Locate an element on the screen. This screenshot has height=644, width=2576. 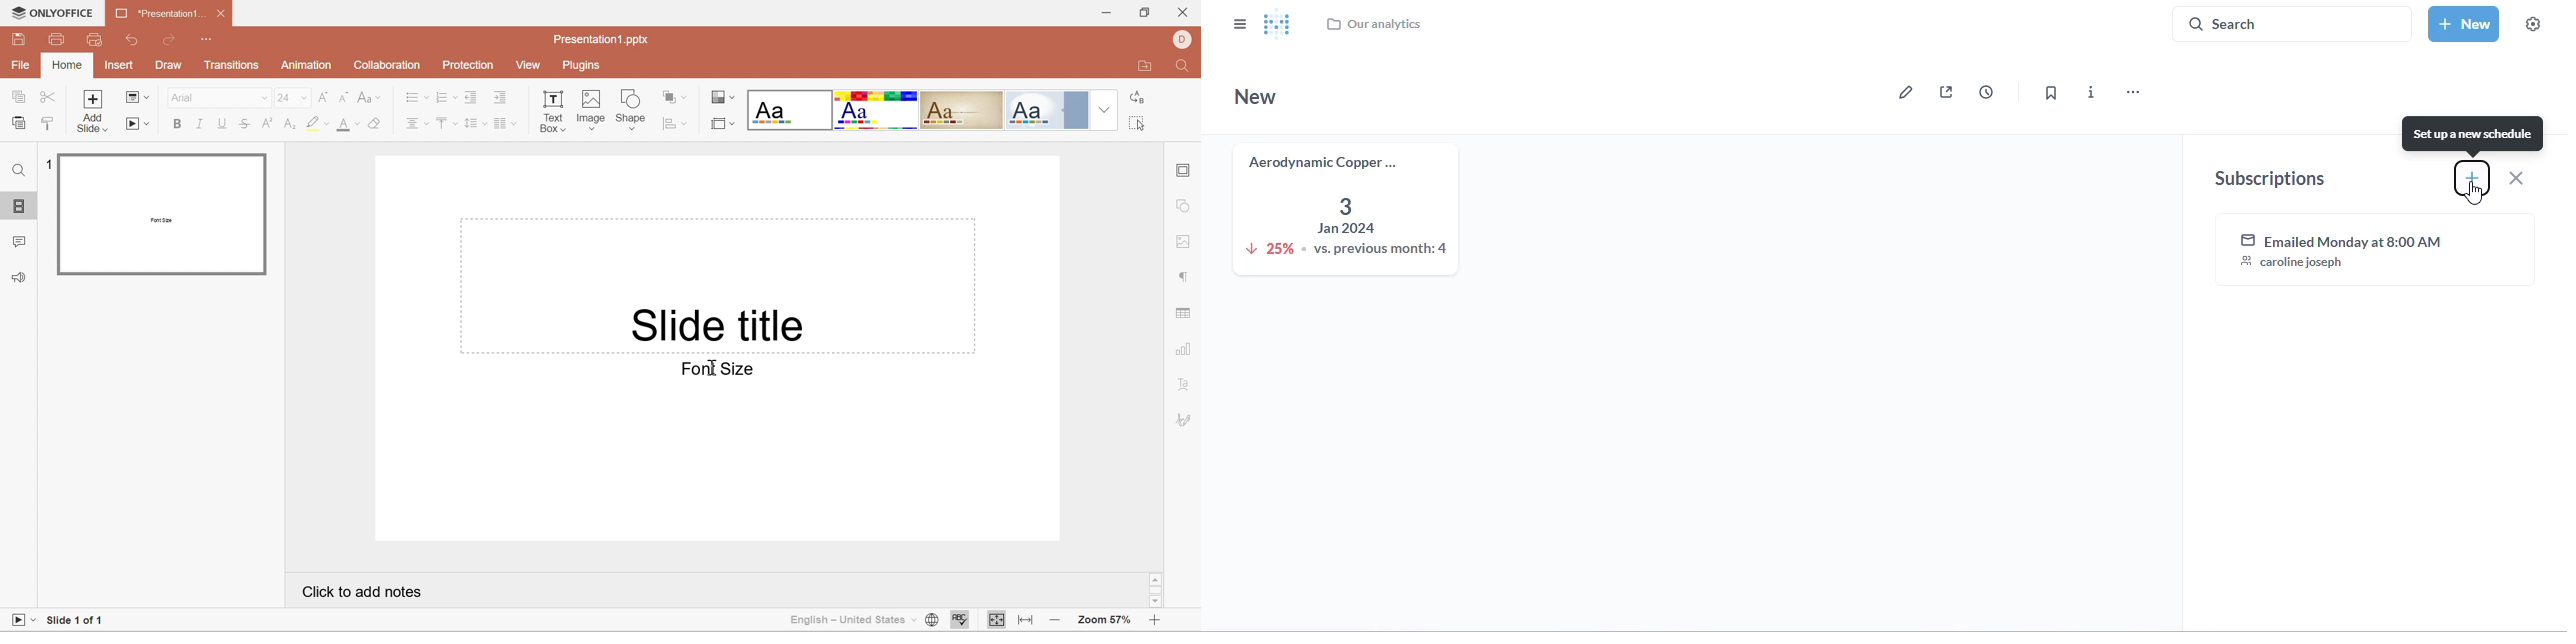
Clear is located at coordinates (377, 127).